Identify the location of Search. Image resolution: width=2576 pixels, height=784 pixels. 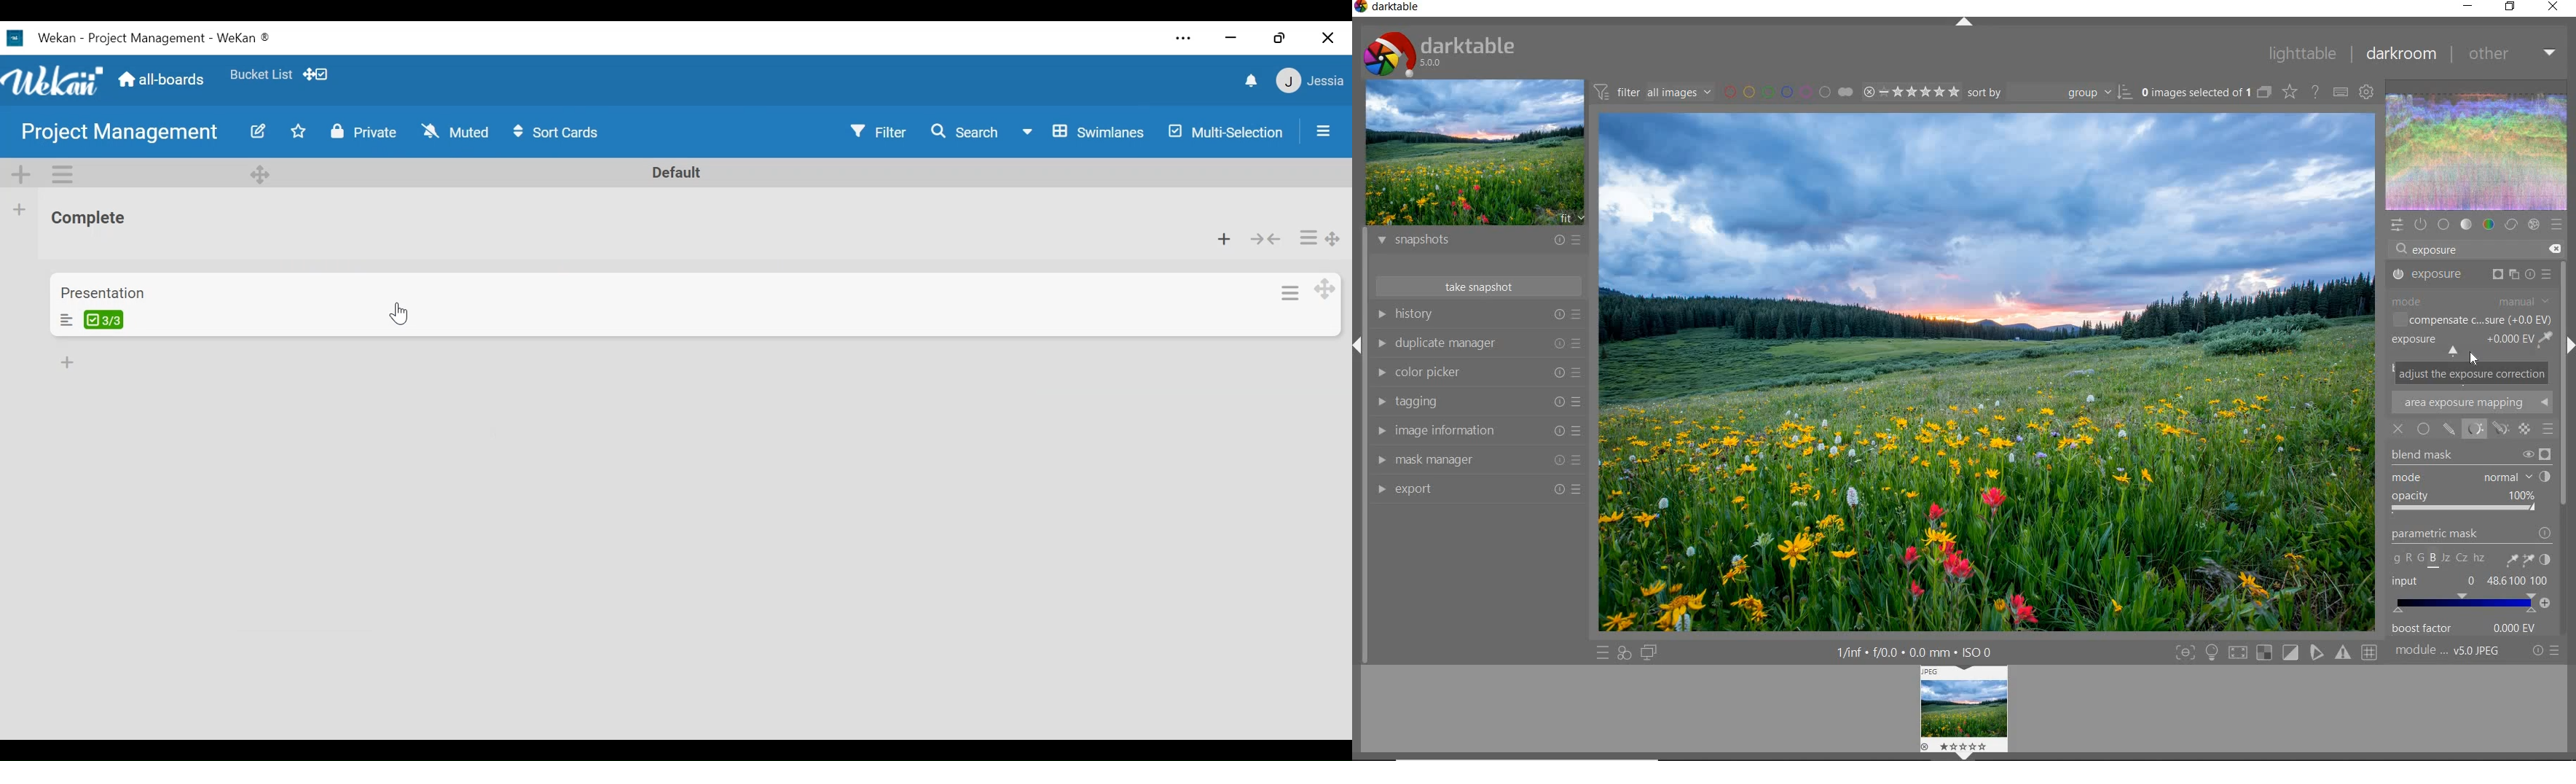
(965, 132).